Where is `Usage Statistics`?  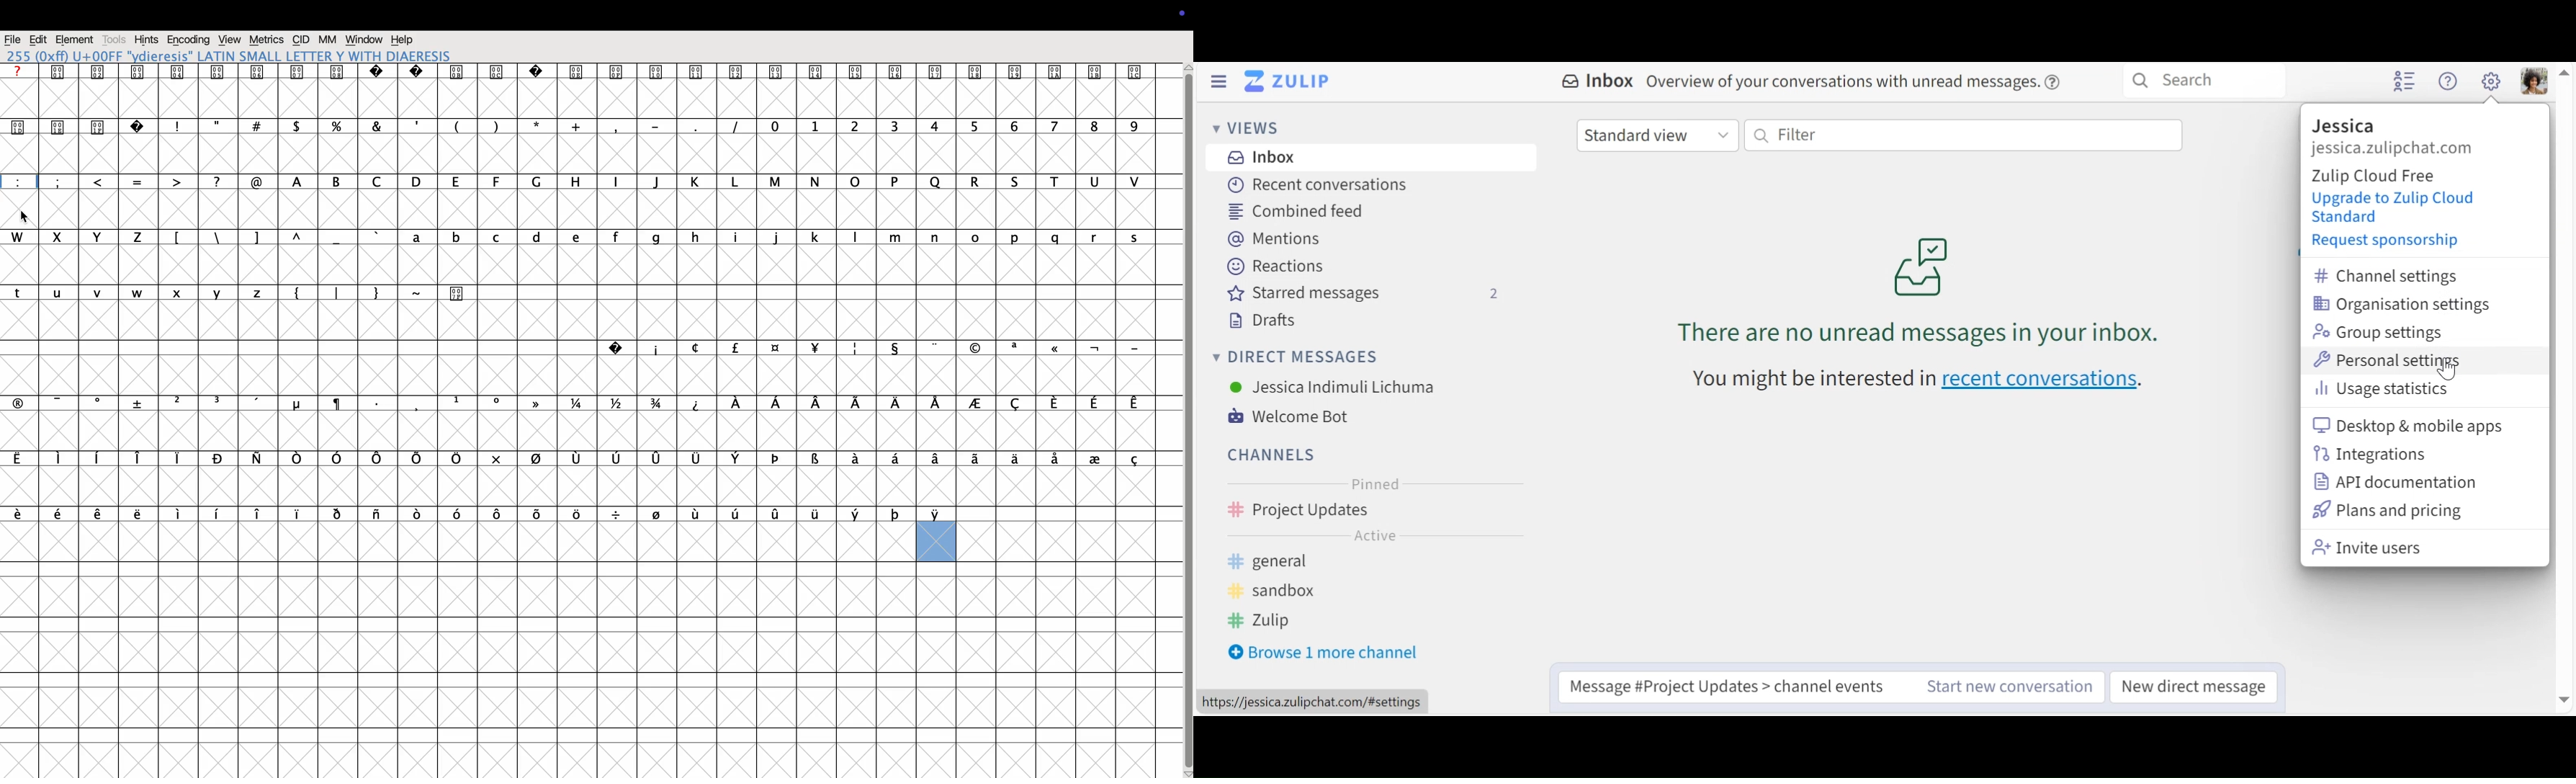 Usage Statistics is located at coordinates (2389, 388).